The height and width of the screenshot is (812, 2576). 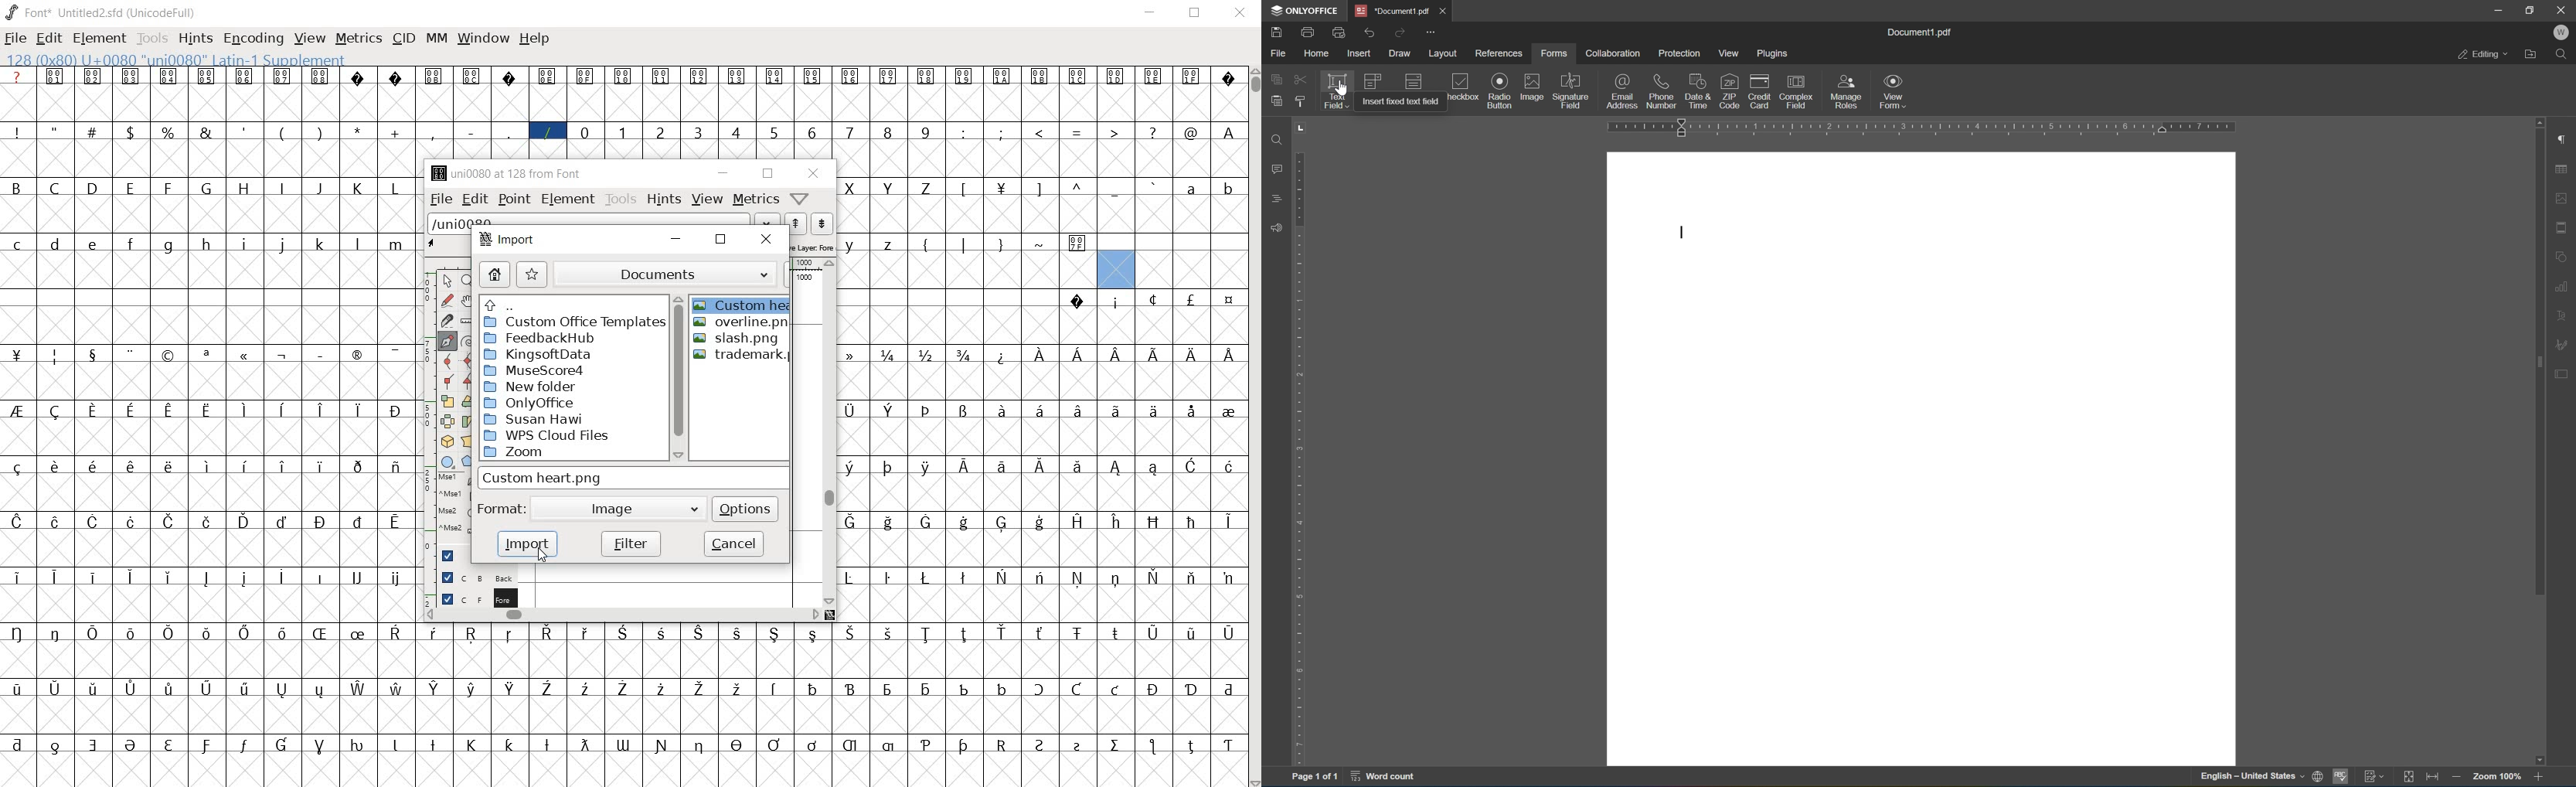 I want to click on glyph, so click(x=130, y=577).